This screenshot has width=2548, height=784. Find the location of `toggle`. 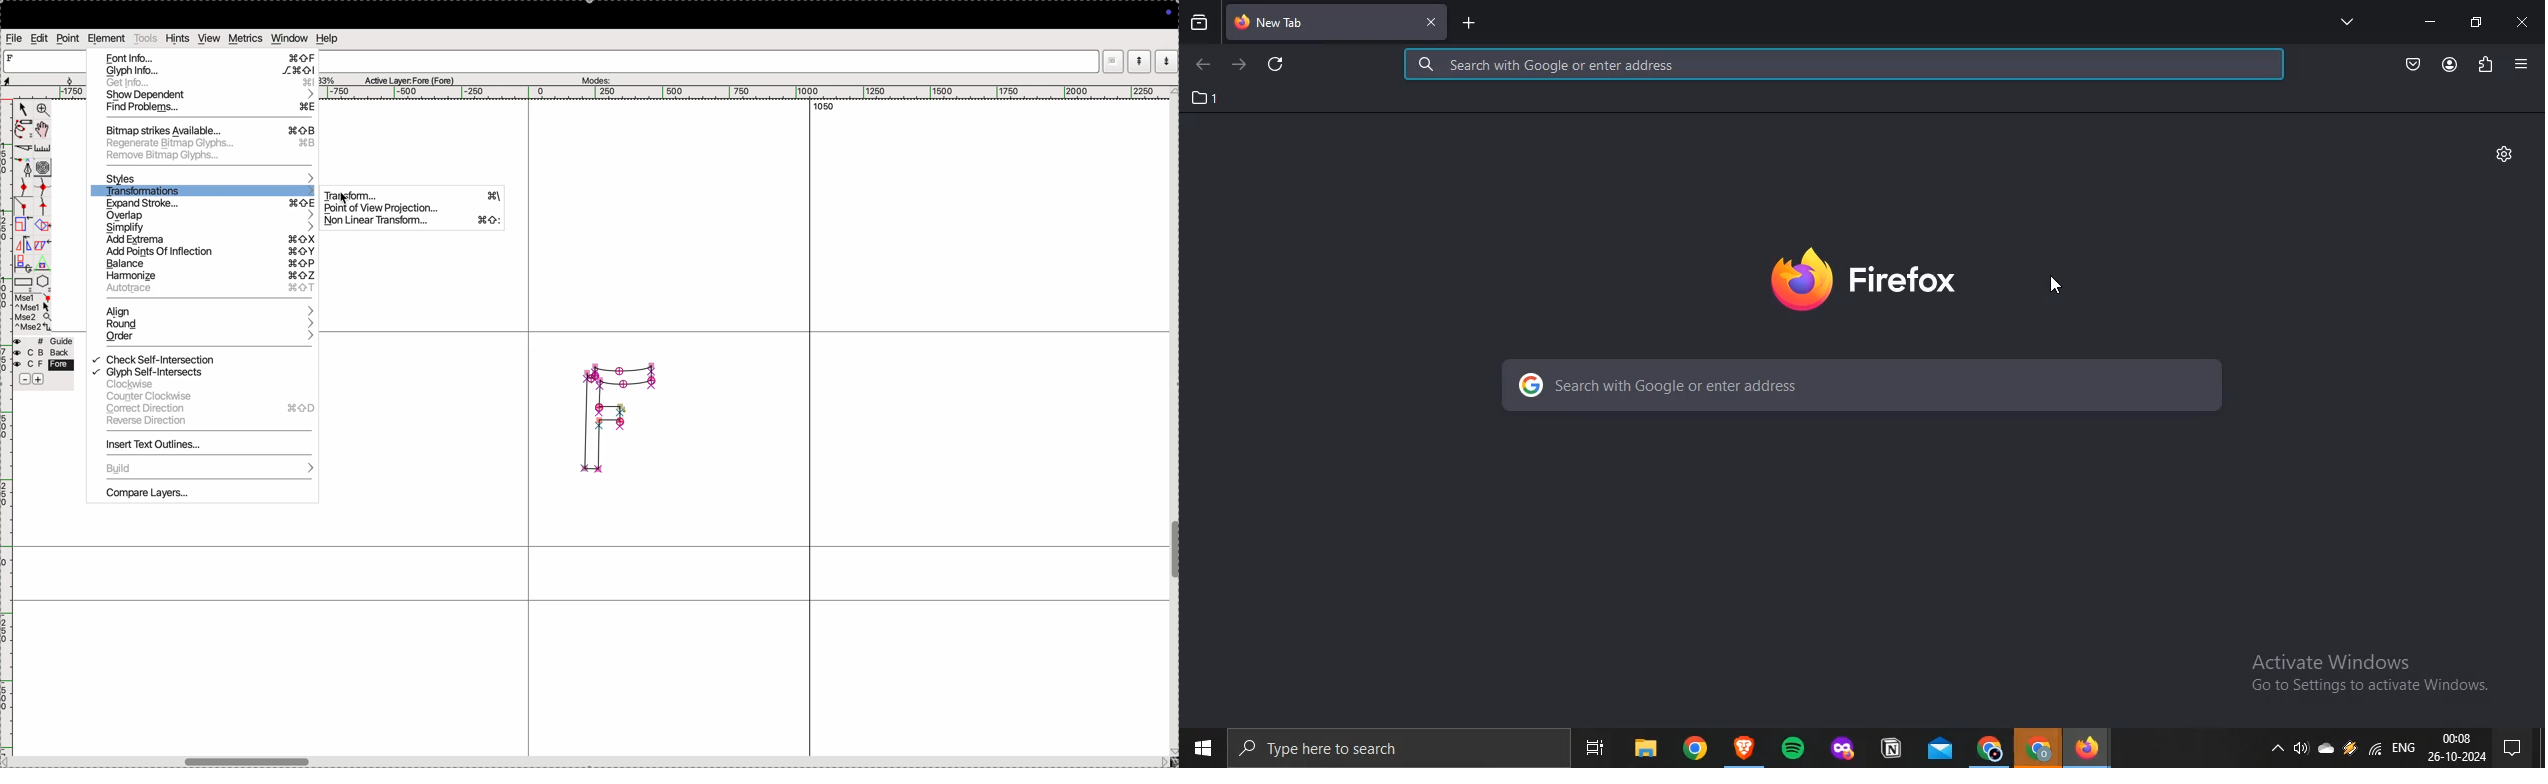

toggle is located at coordinates (44, 129).